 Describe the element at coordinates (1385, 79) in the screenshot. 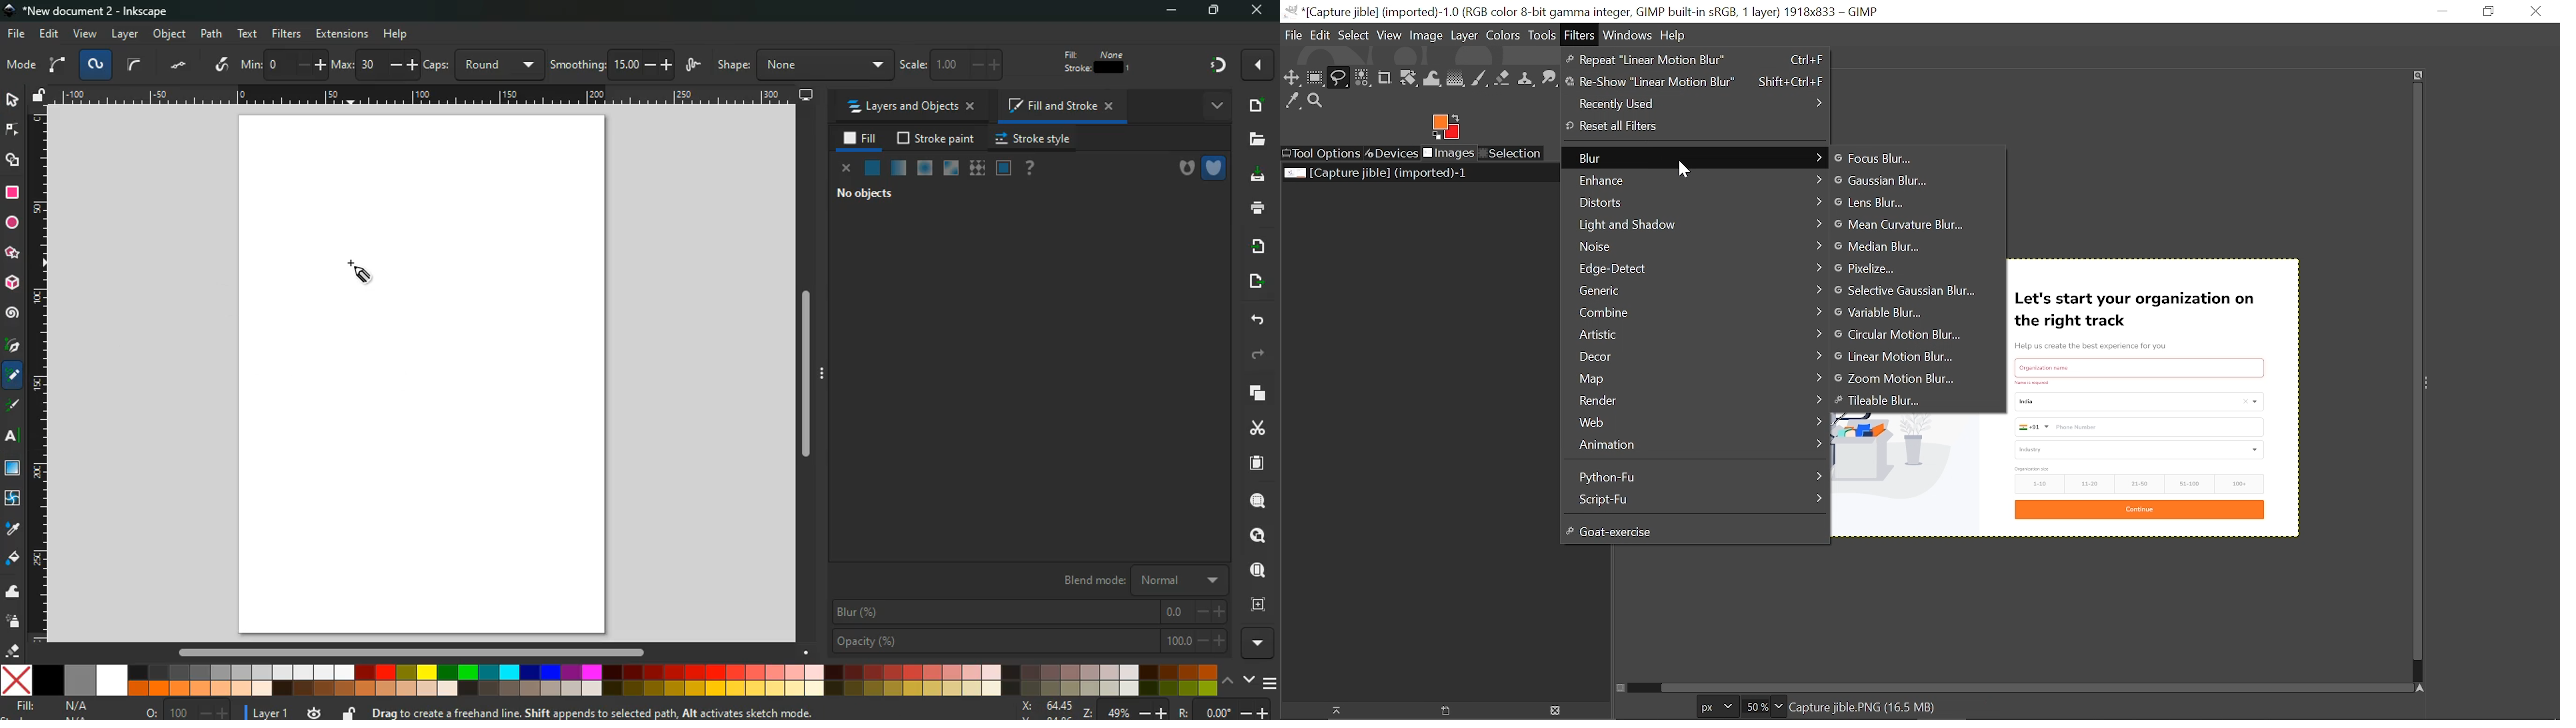

I see `Crop text tool` at that location.